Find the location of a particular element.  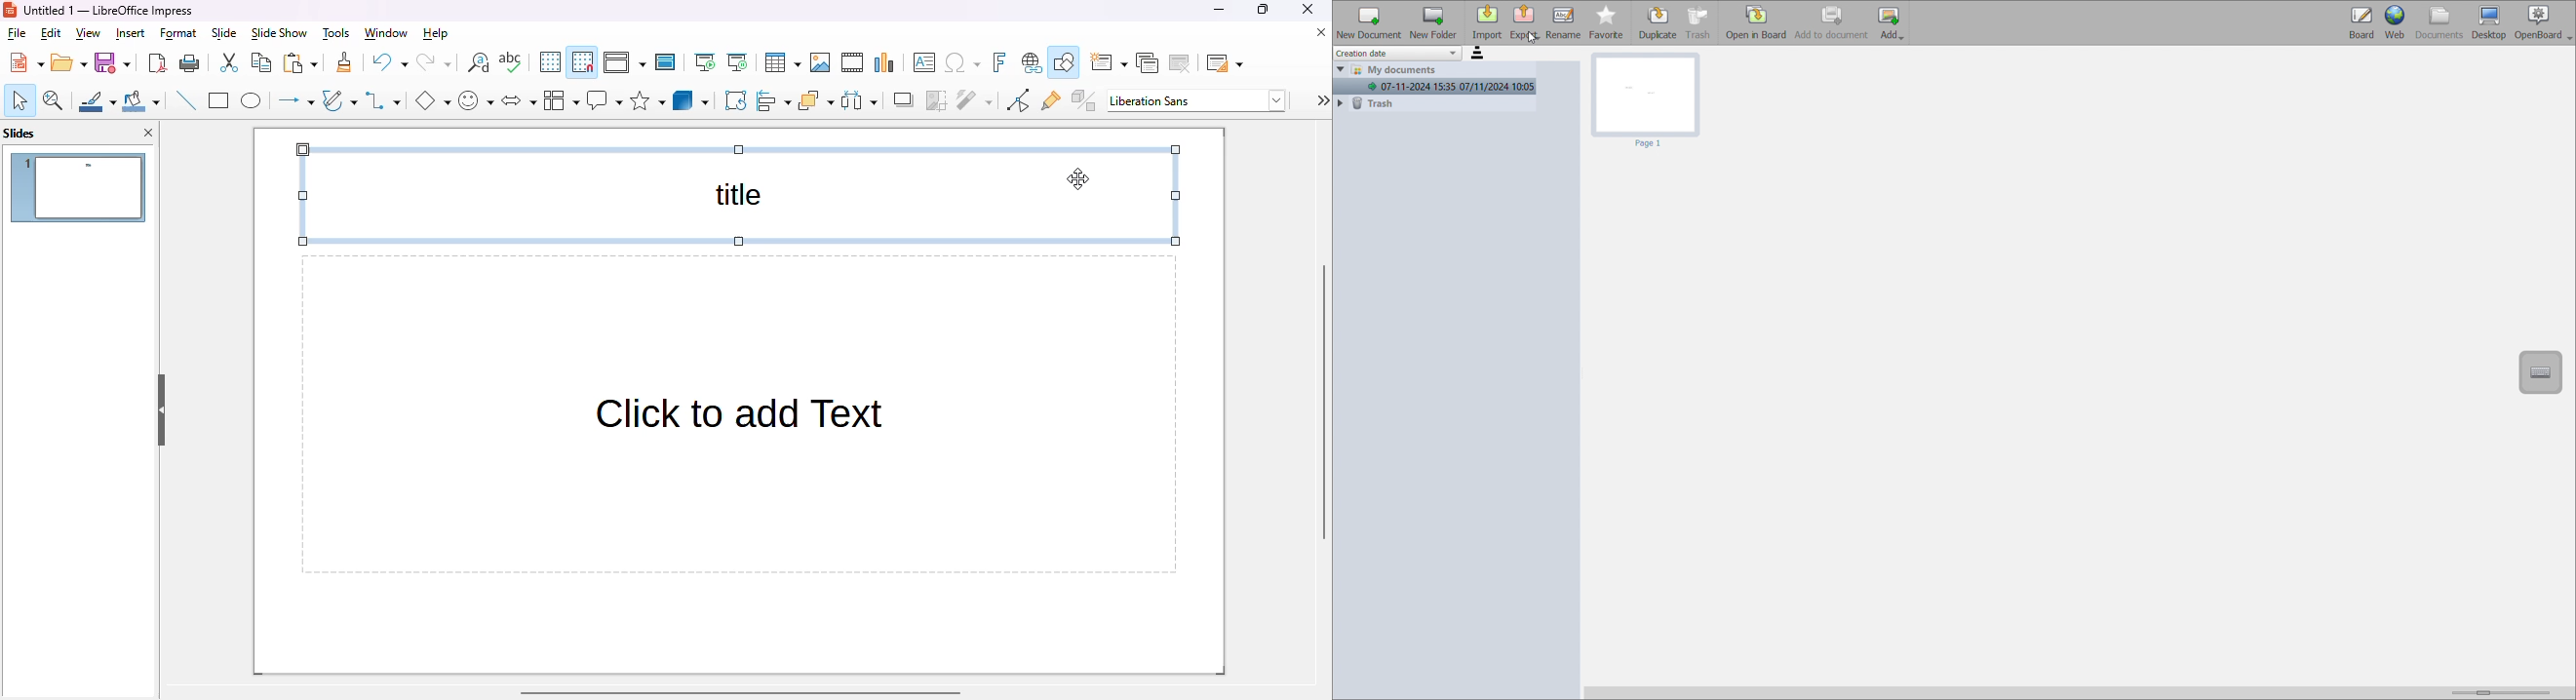

Untitled 1 - LibreOffice Impress is located at coordinates (109, 10).